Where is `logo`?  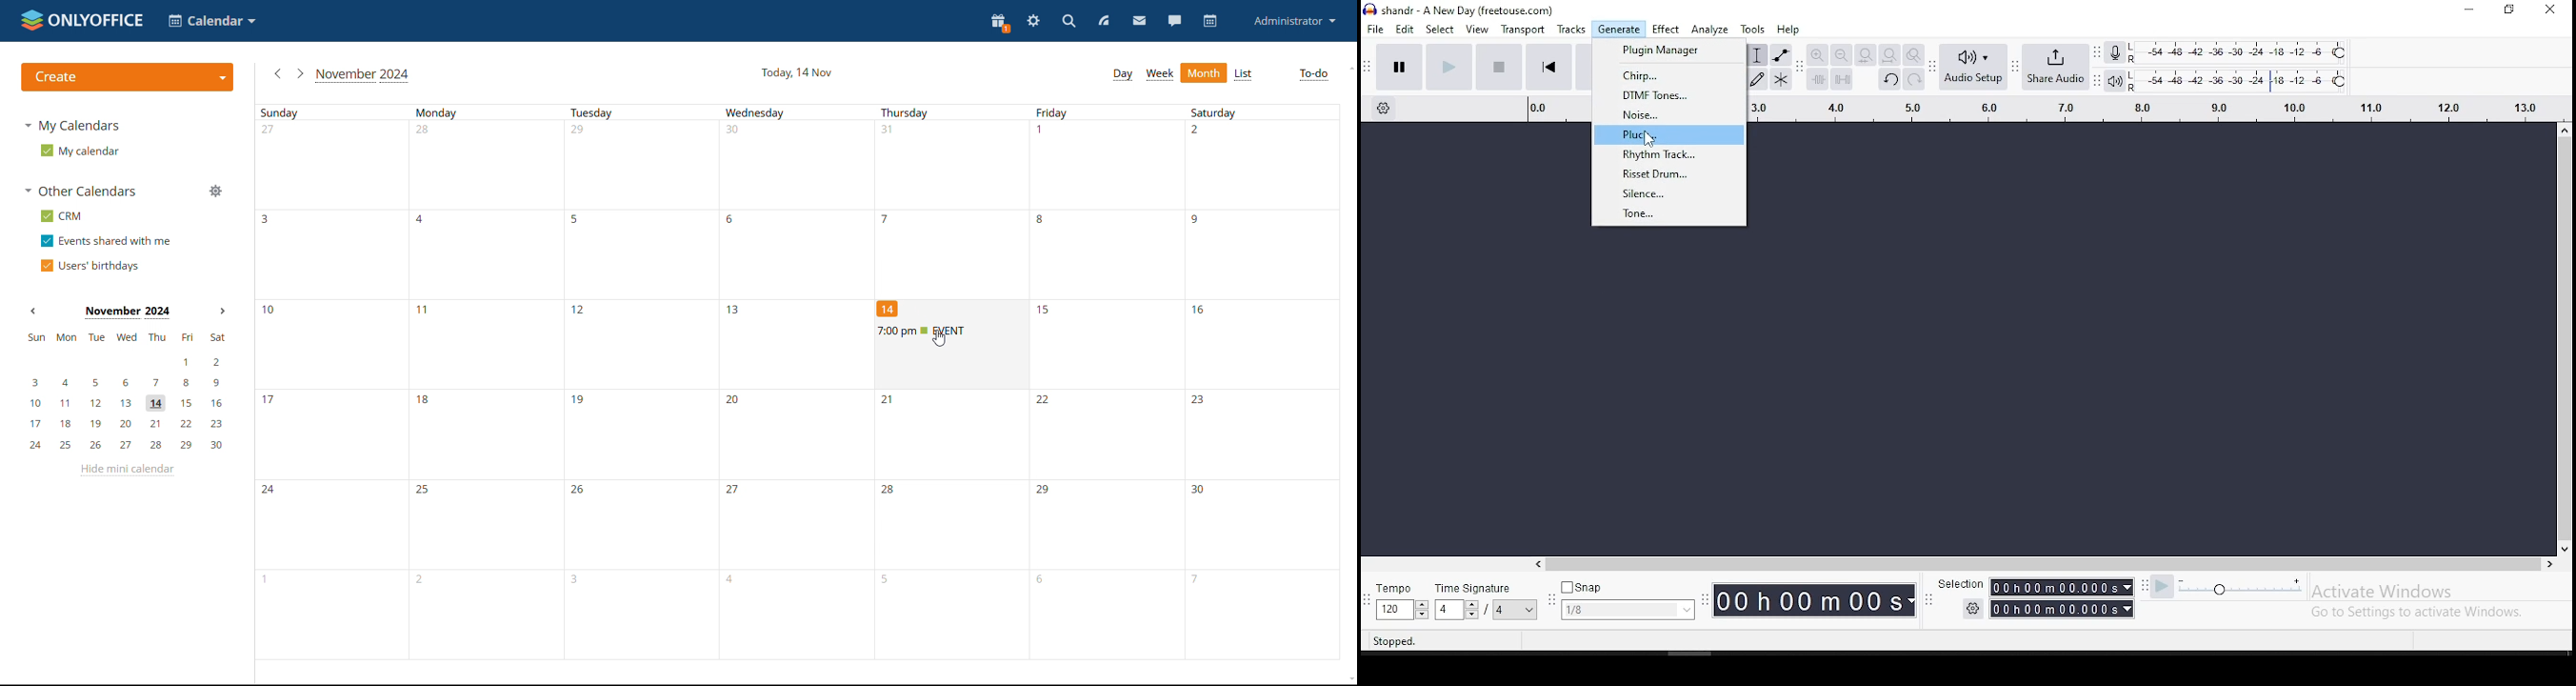 logo is located at coordinates (81, 20).